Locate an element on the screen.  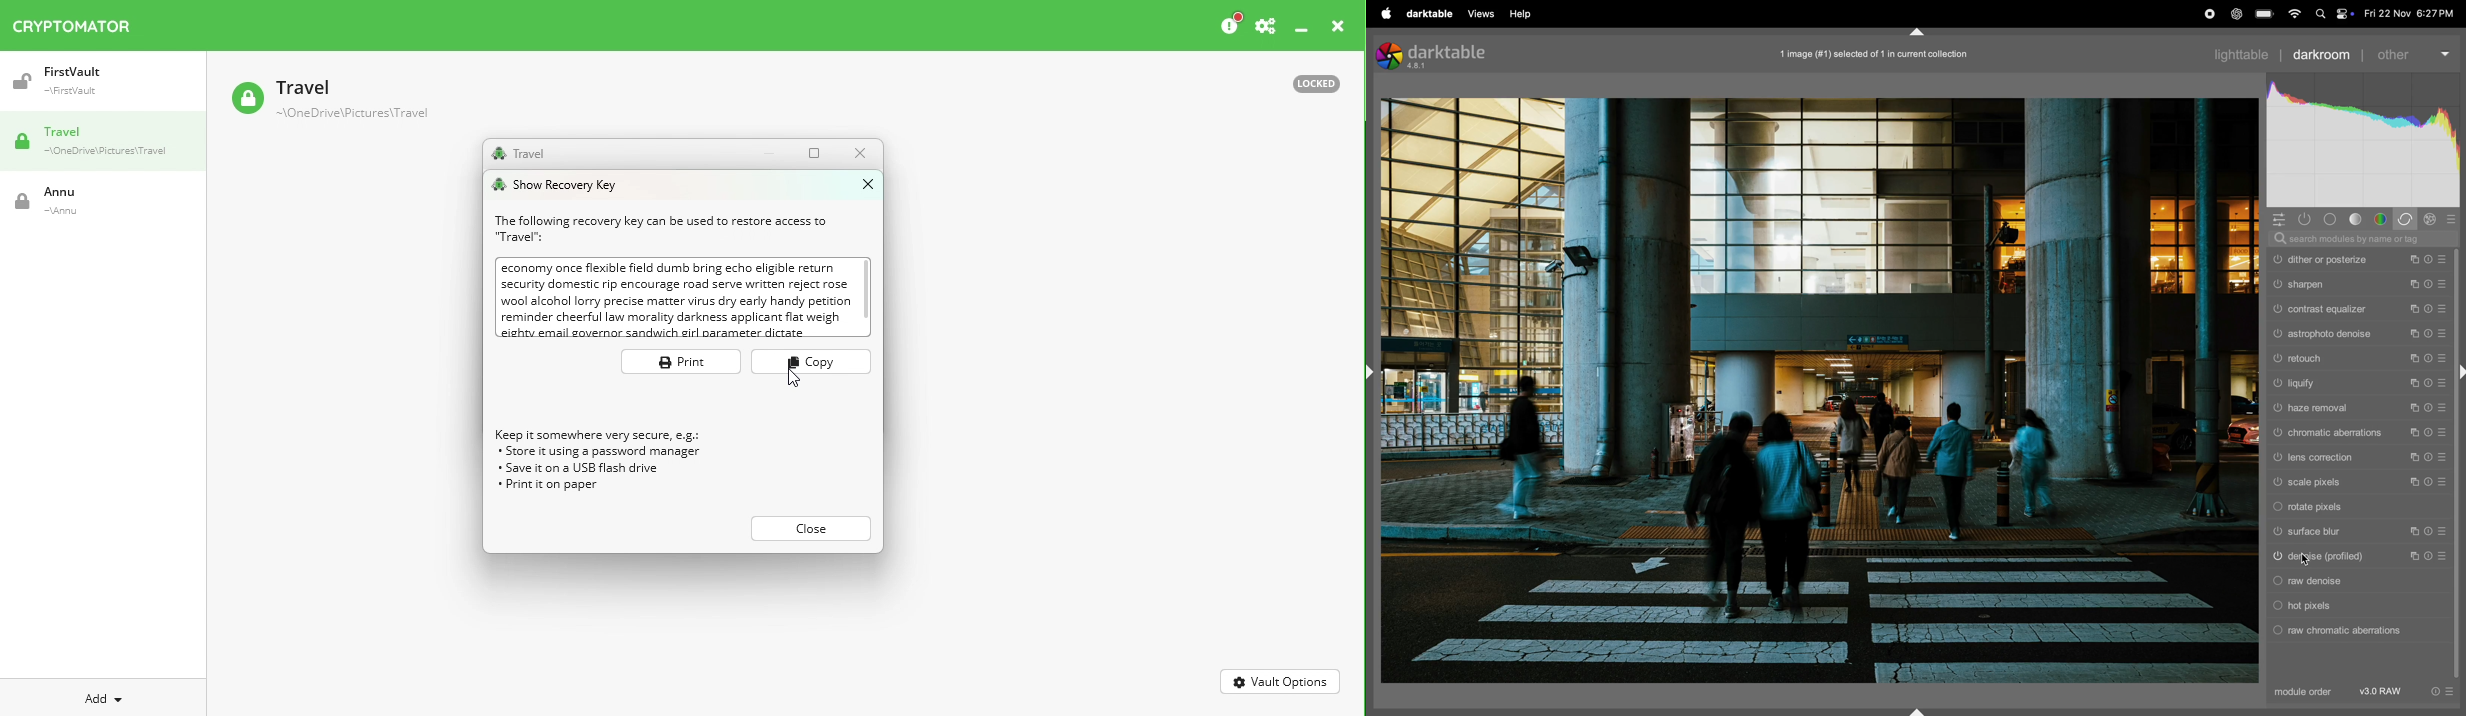
darktable is located at coordinates (1432, 14).